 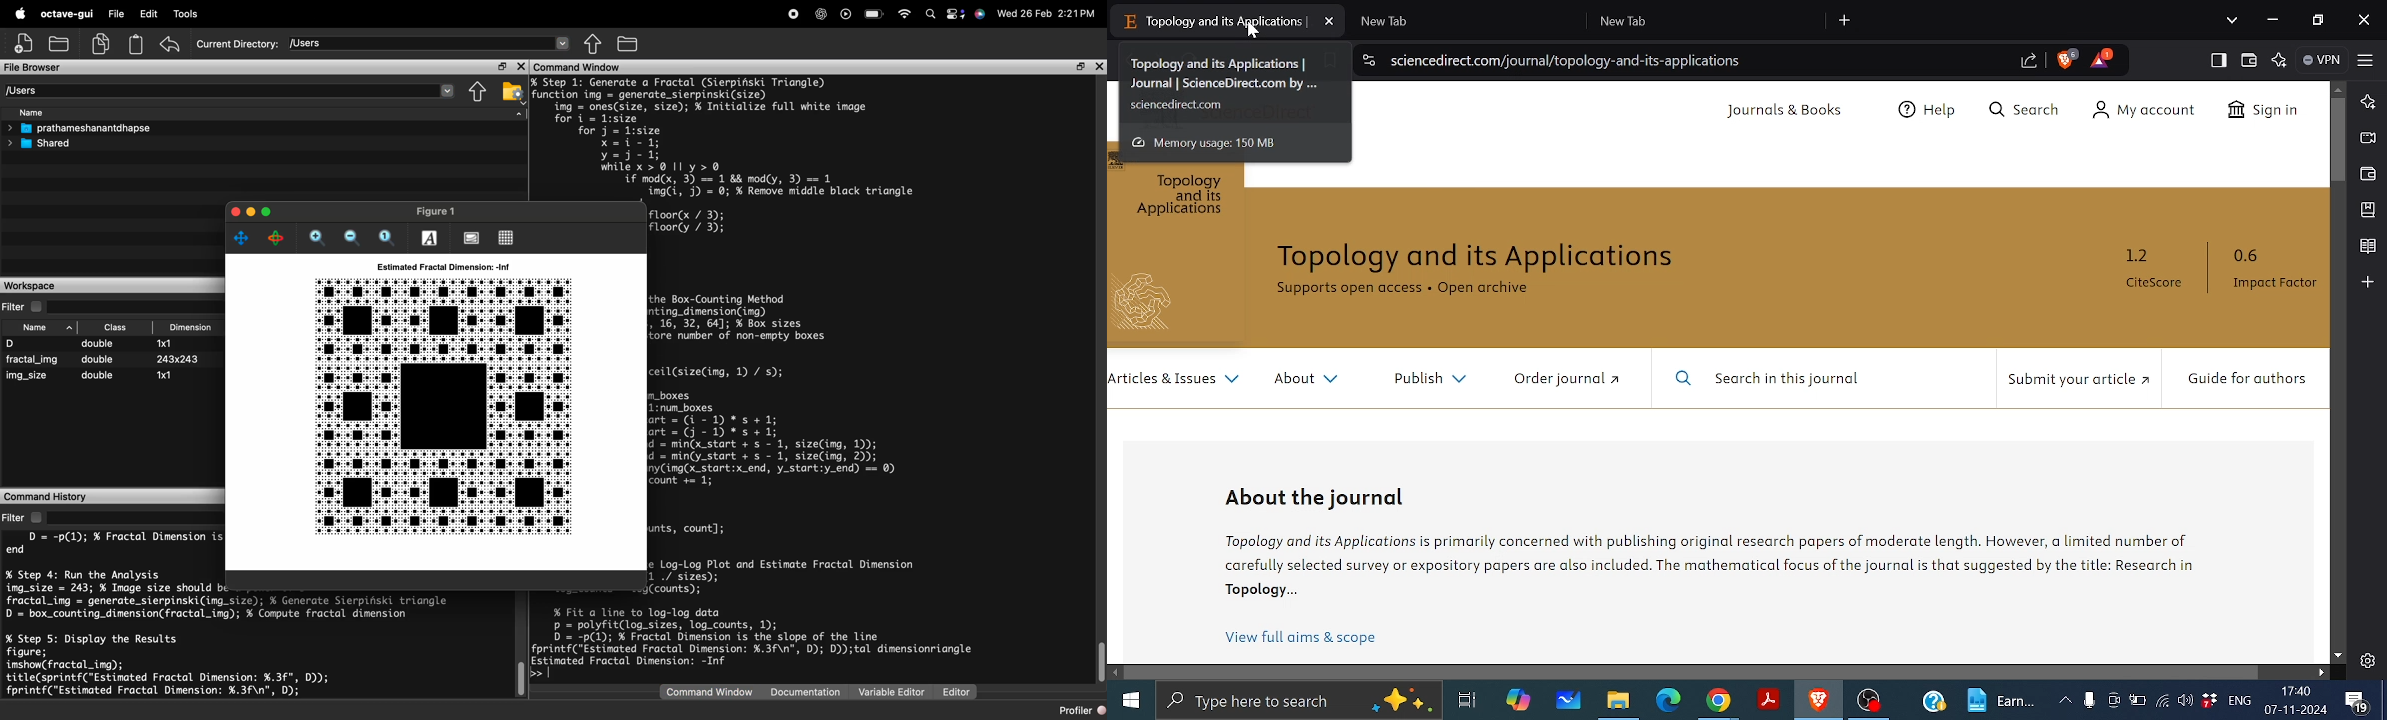 I want to click on Memory usage by current tab, so click(x=1215, y=142).